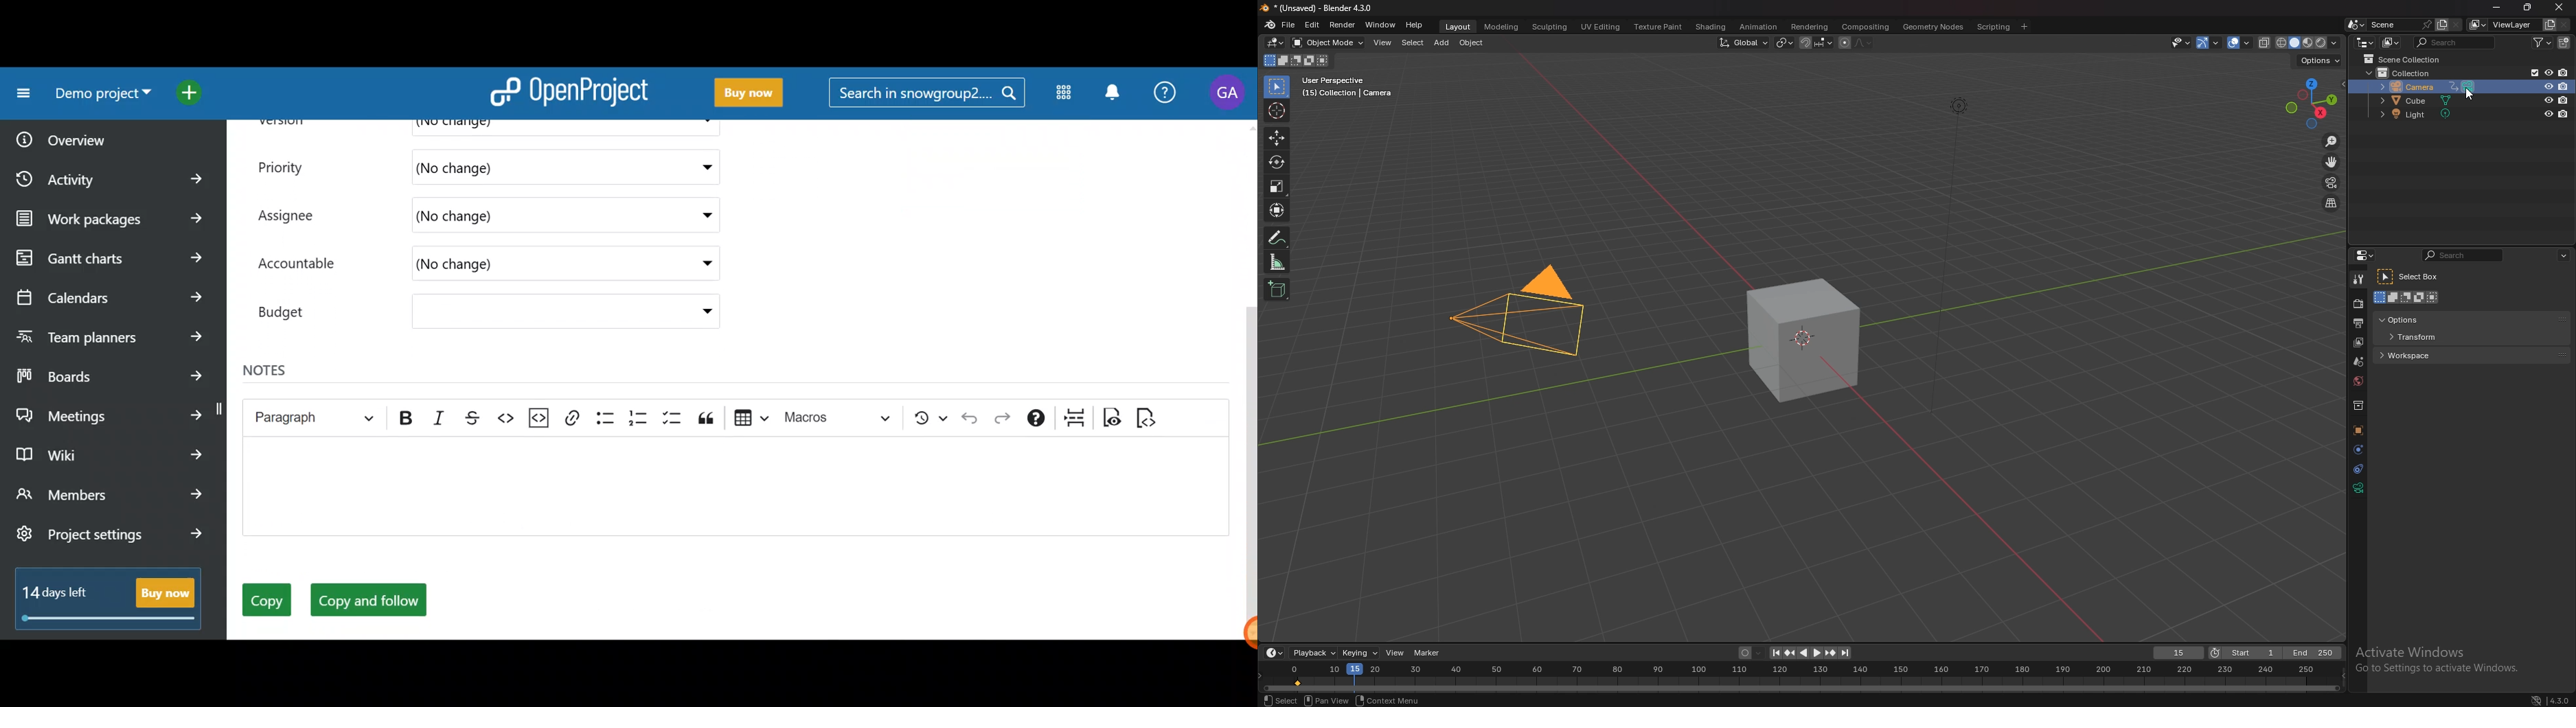  Describe the element at coordinates (1757, 26) in the screenshot. I see `animation` at that location.